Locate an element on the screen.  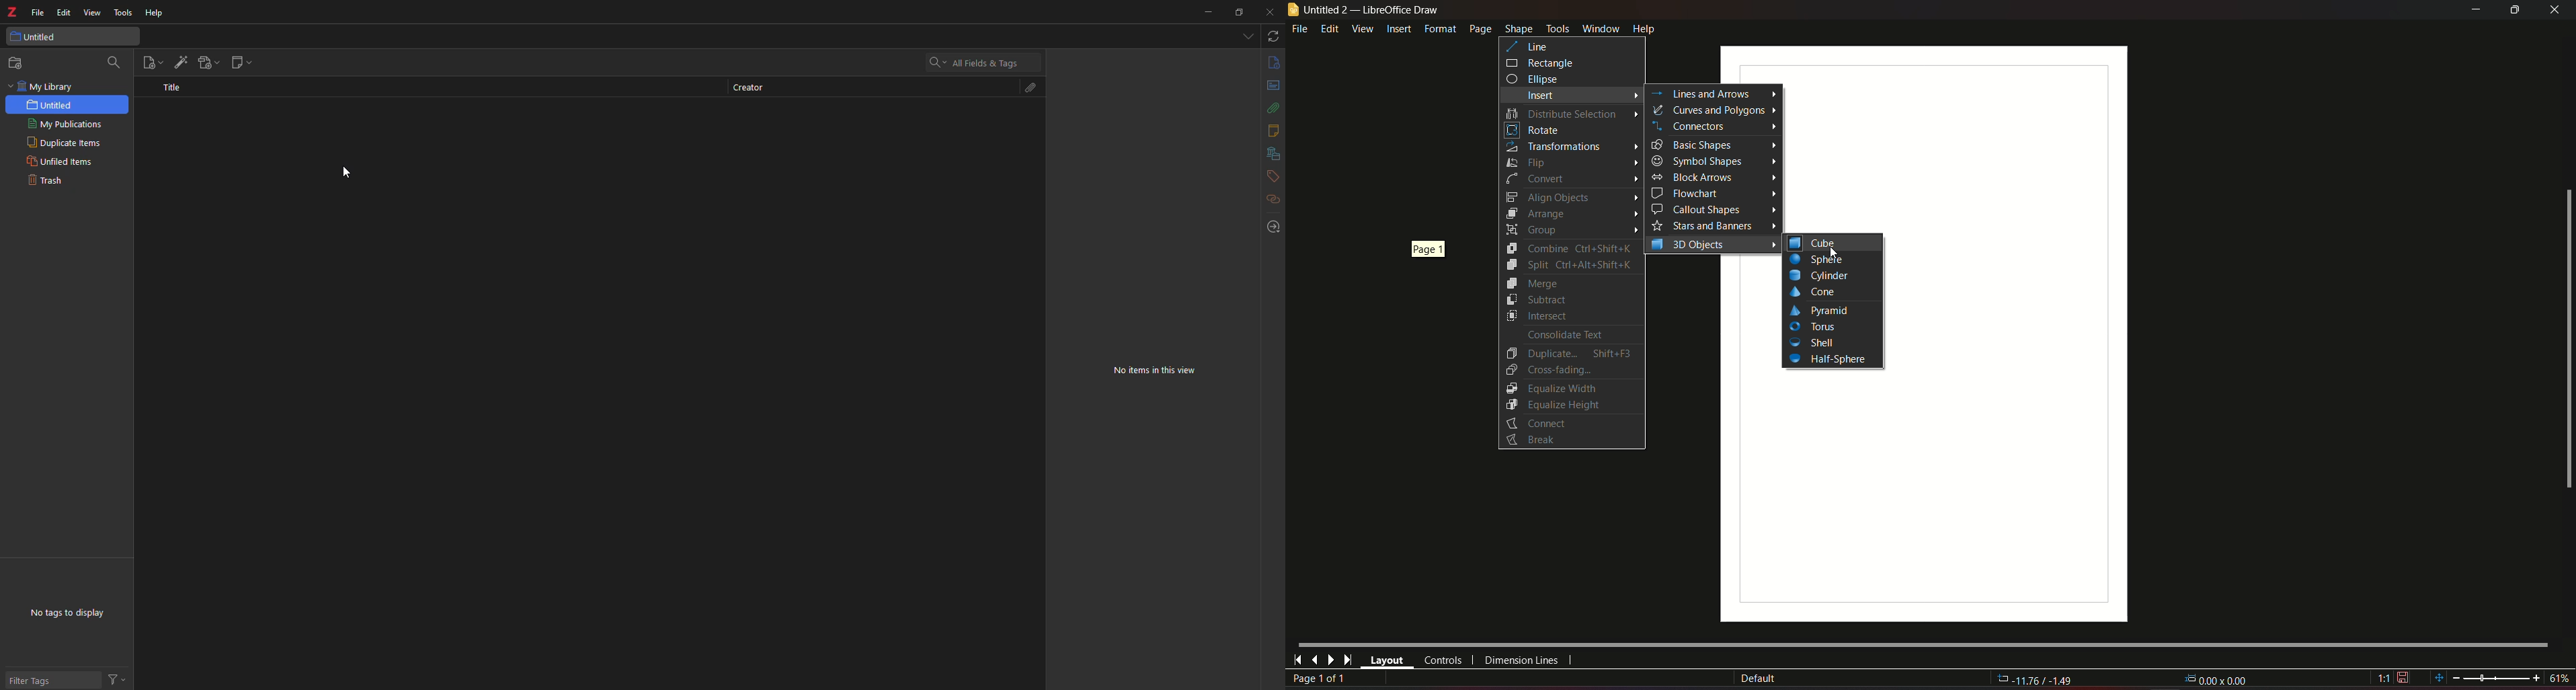
filter tags is located at coordinates (36, 681).